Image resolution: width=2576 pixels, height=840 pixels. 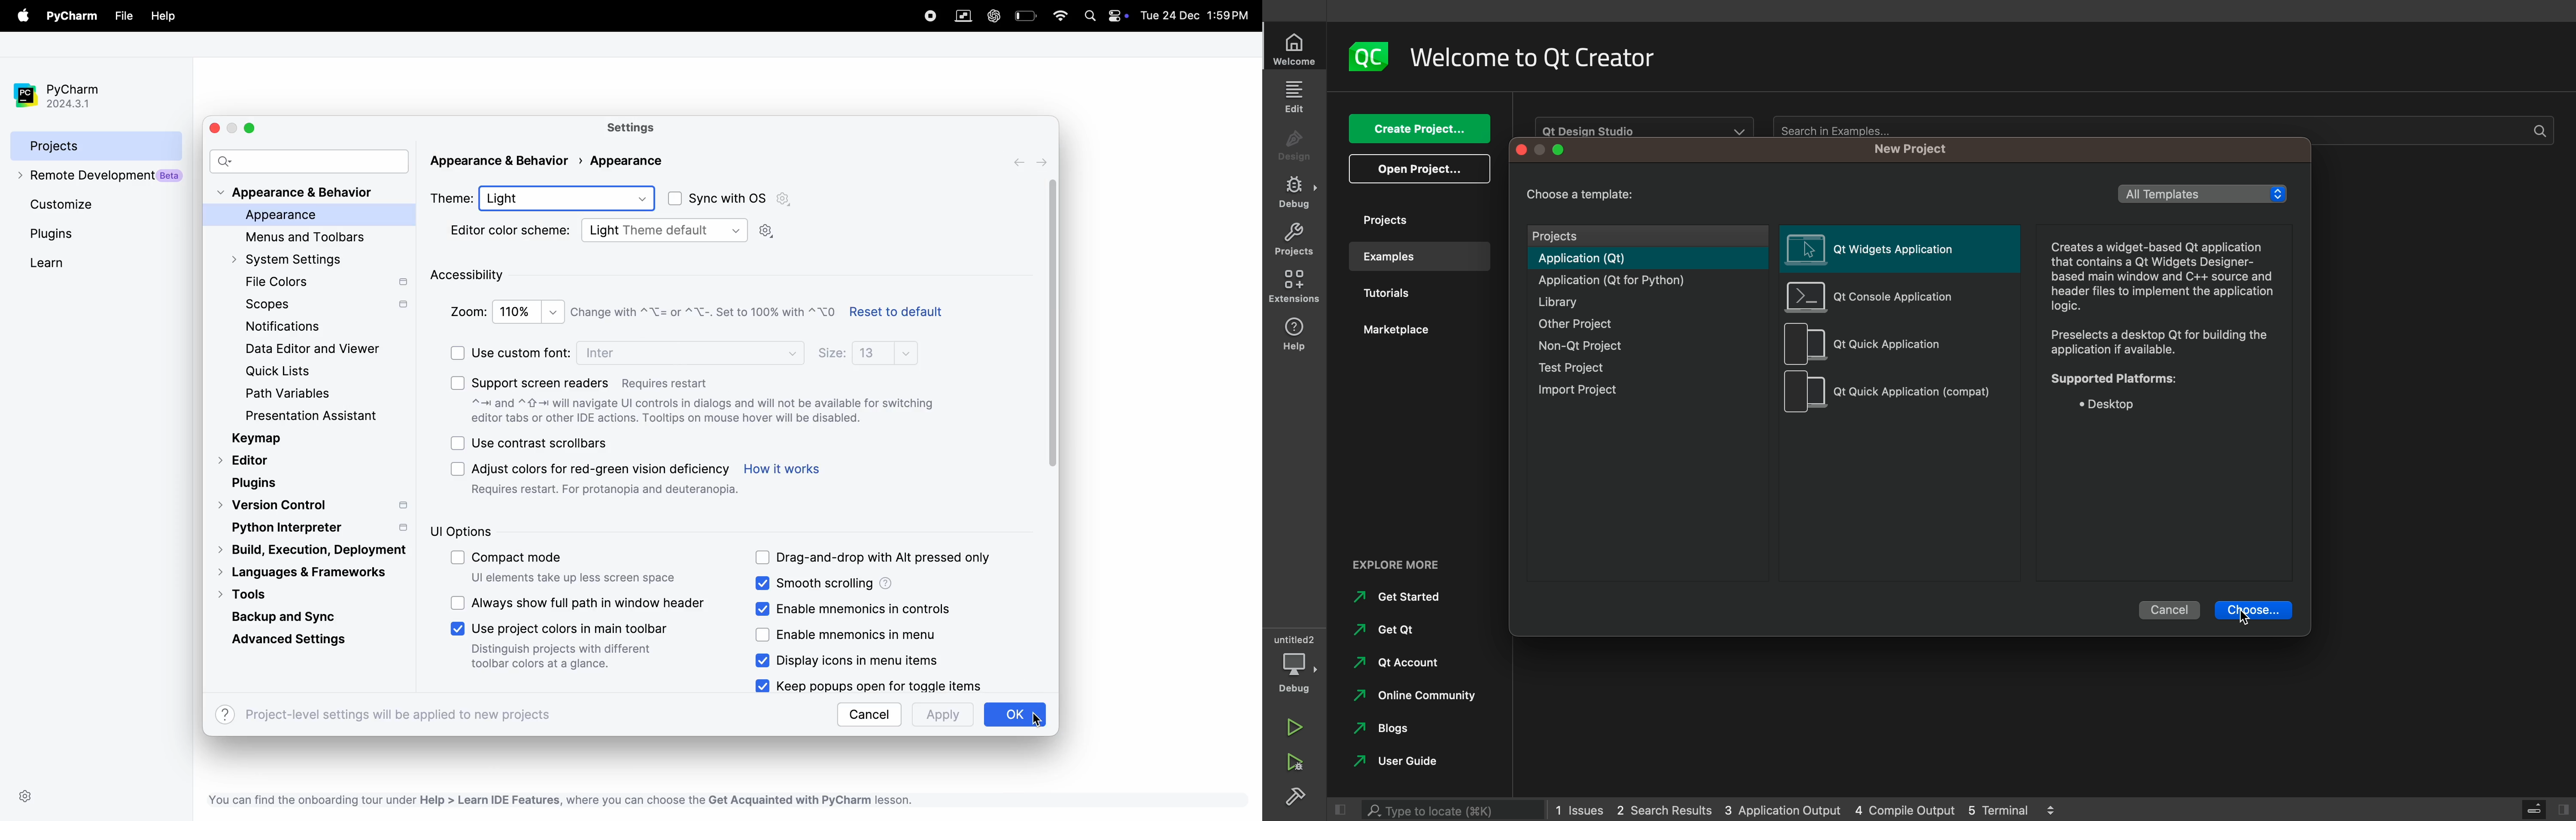 What do you see at coordinates (759, 685) in the screenshot?
I see `check boxes` at bounding box center [759, 685].